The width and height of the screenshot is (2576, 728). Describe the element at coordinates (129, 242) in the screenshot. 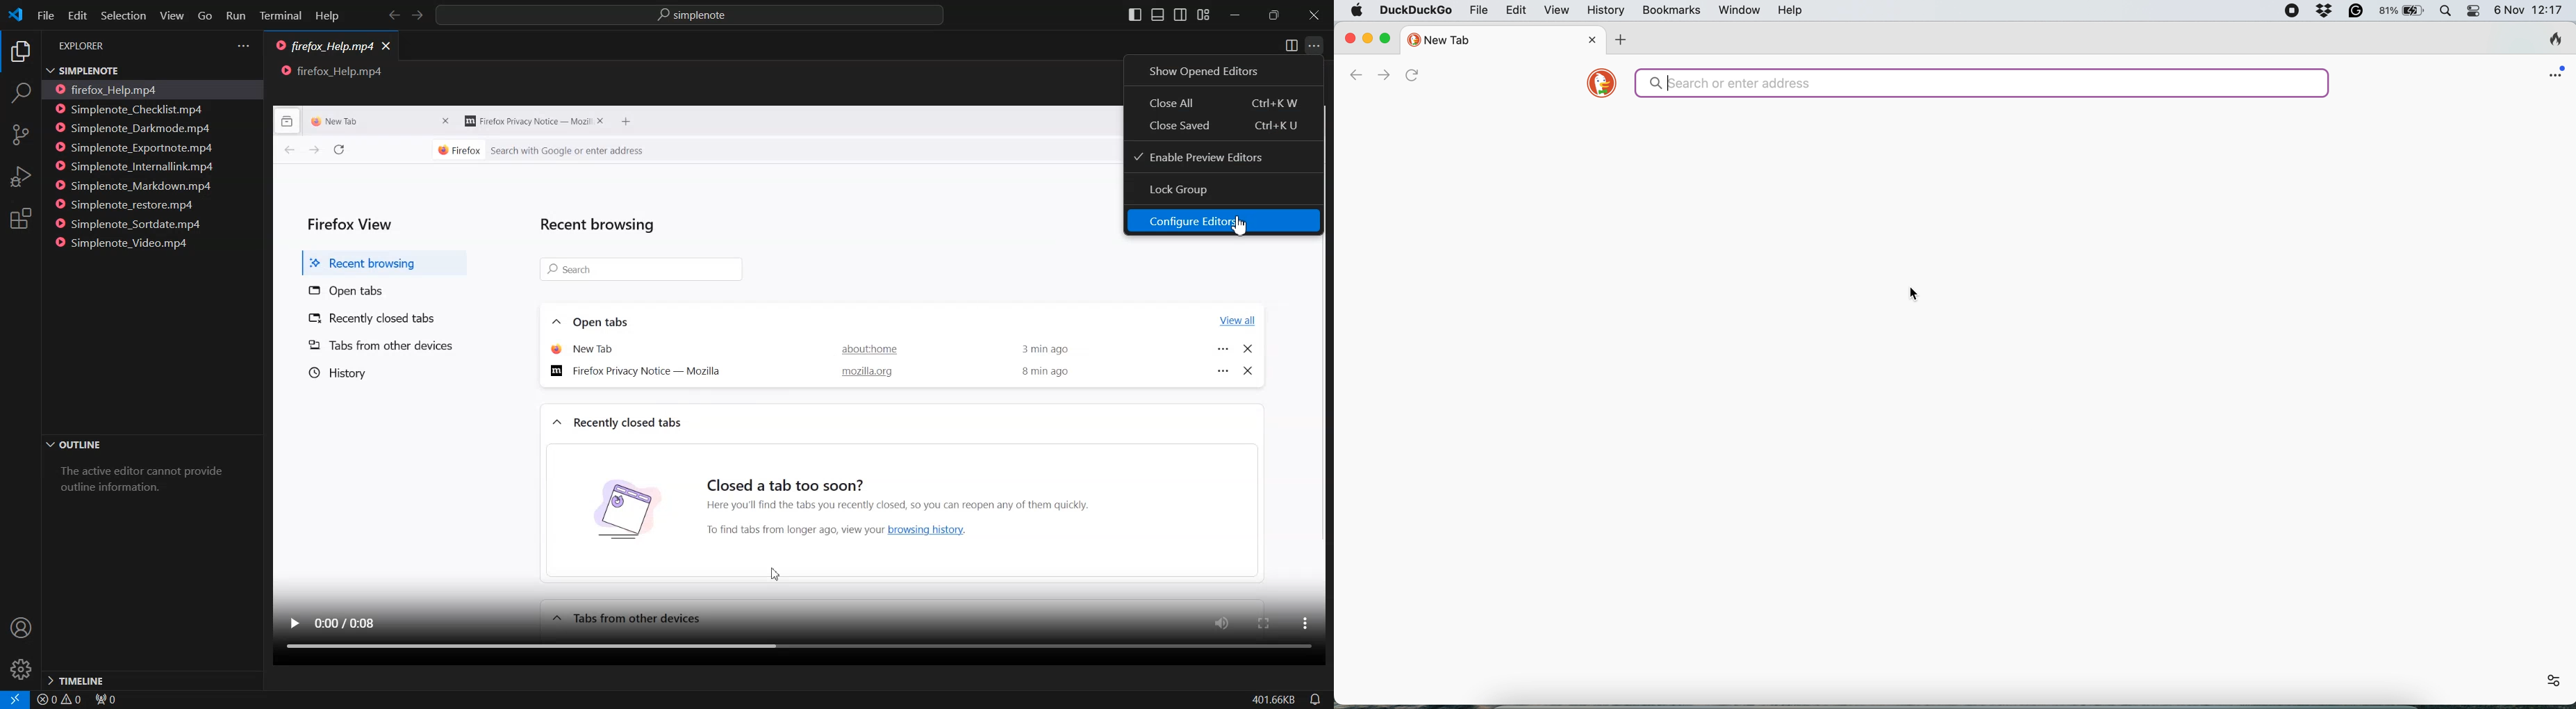

I see `Simplenote_Video.mp4` at that location.